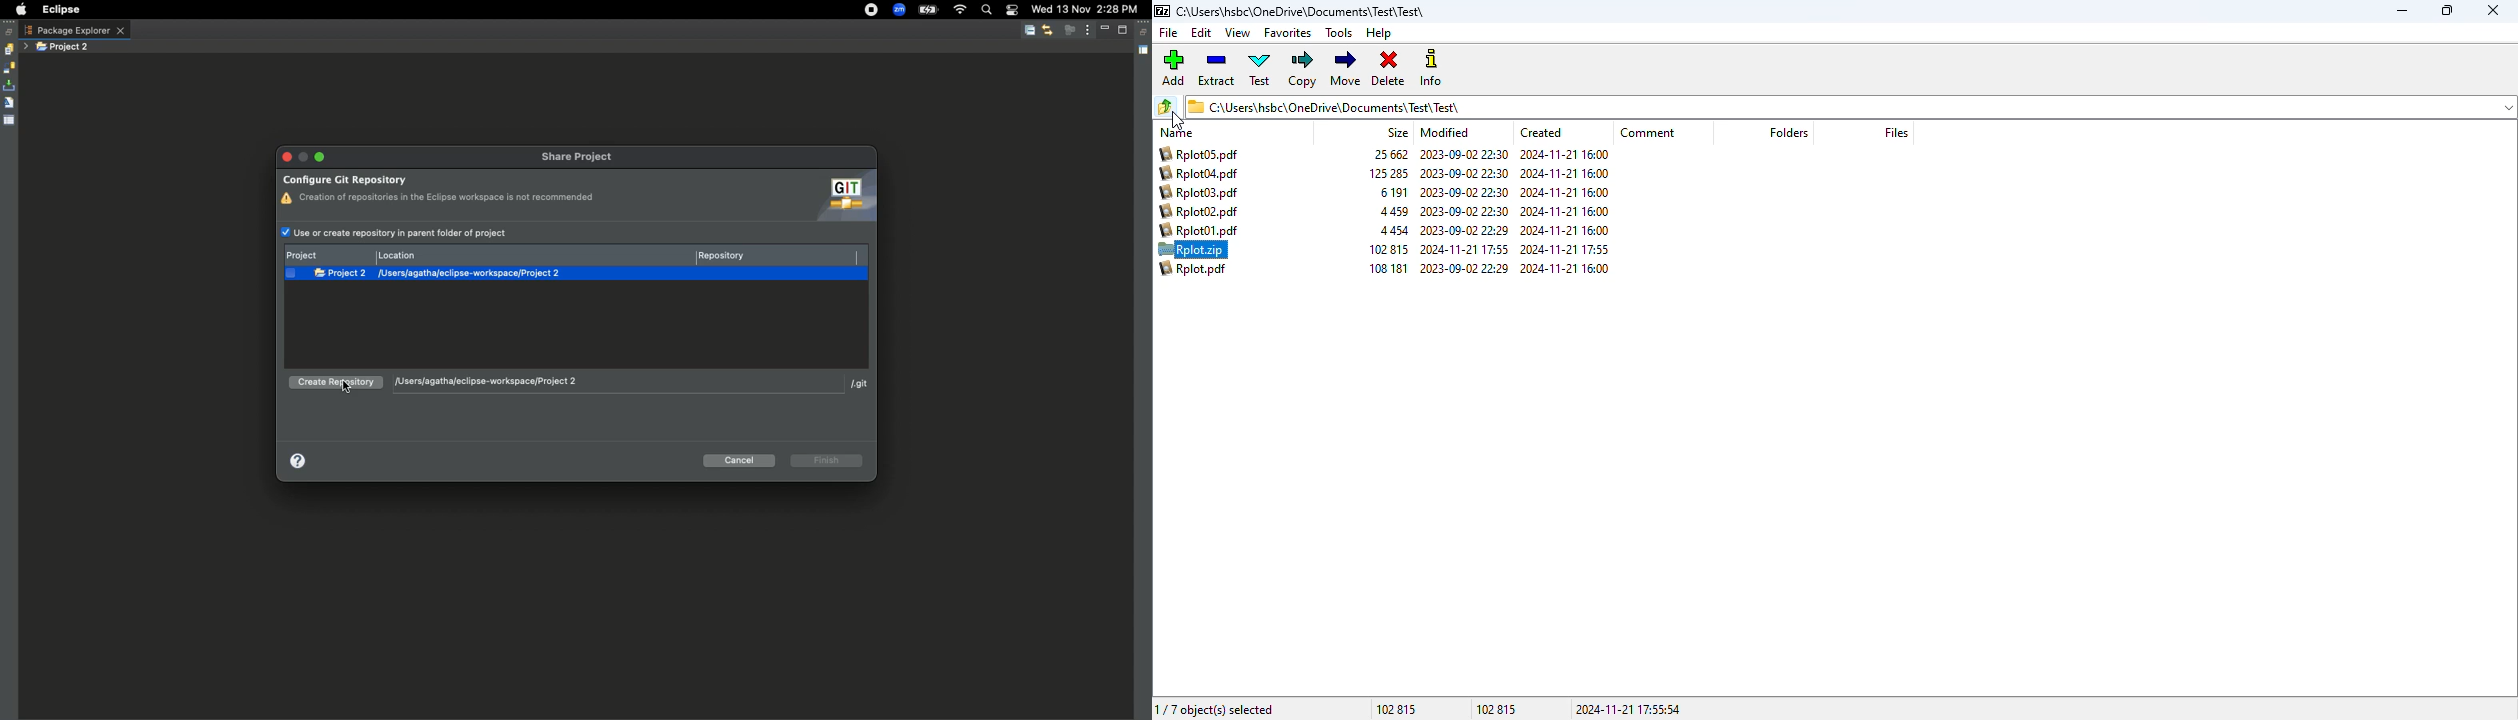  I want to click on browse folders, so click(1165, 107).